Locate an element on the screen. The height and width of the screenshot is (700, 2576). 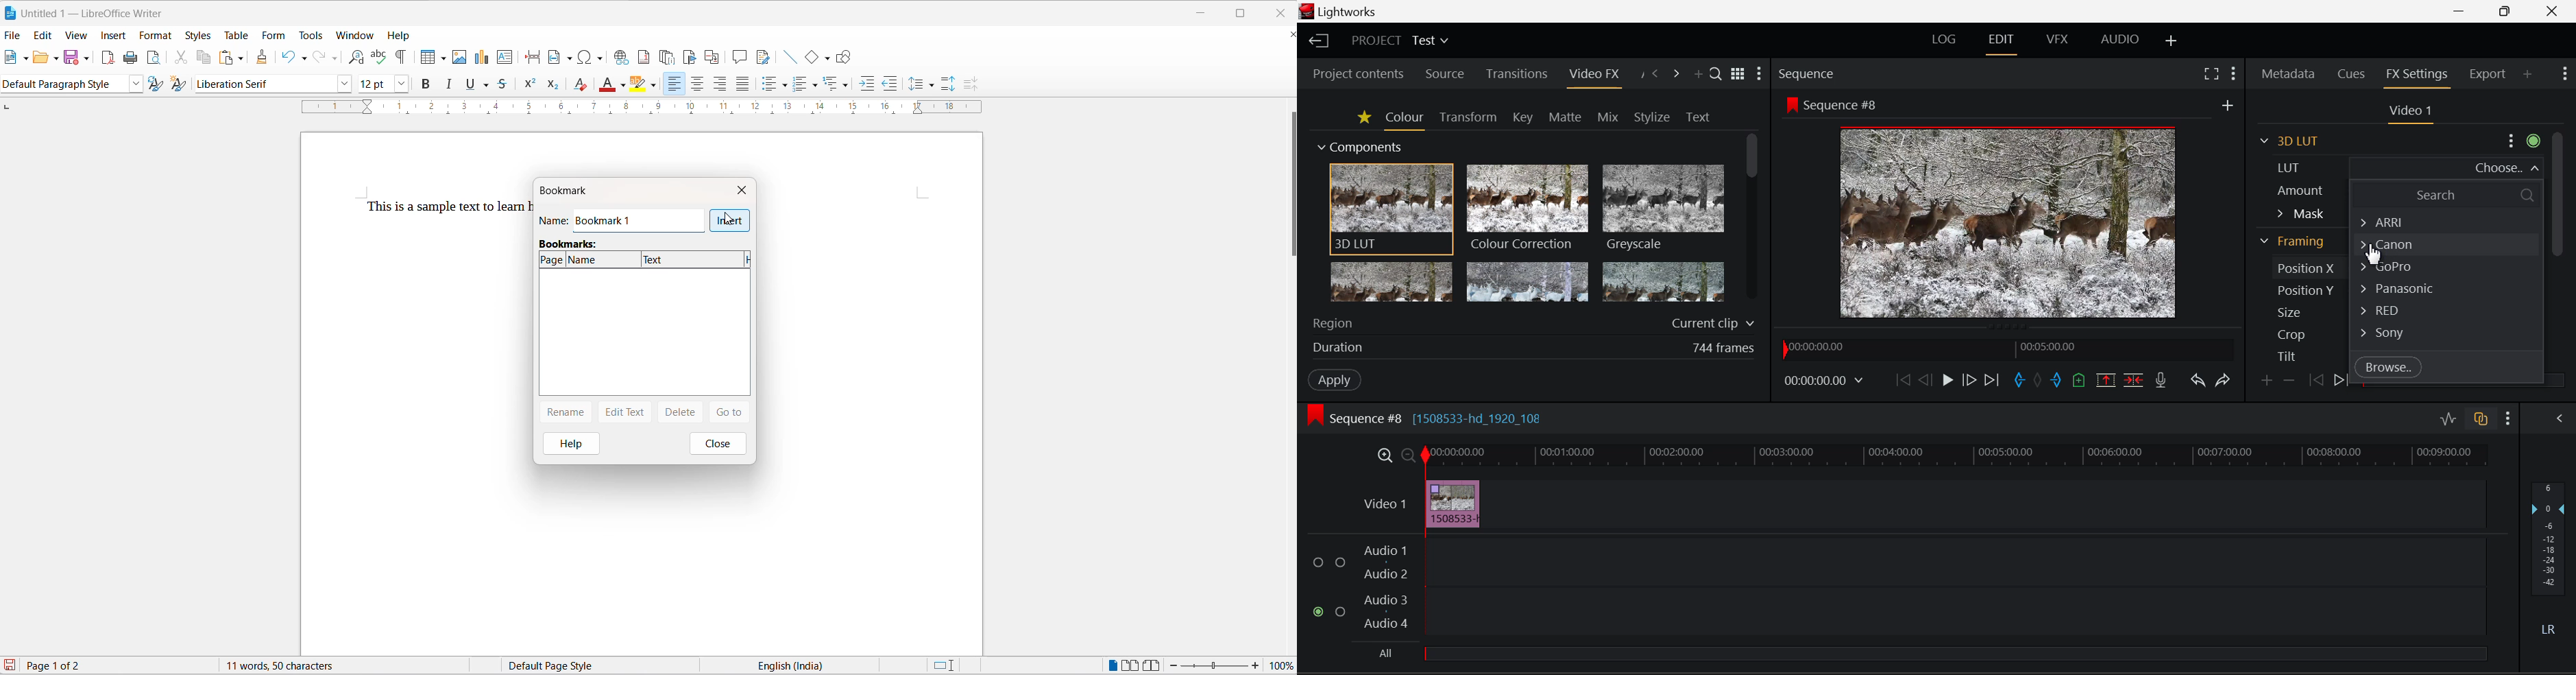
insert hyperlink is located at coordinates (622, 58).